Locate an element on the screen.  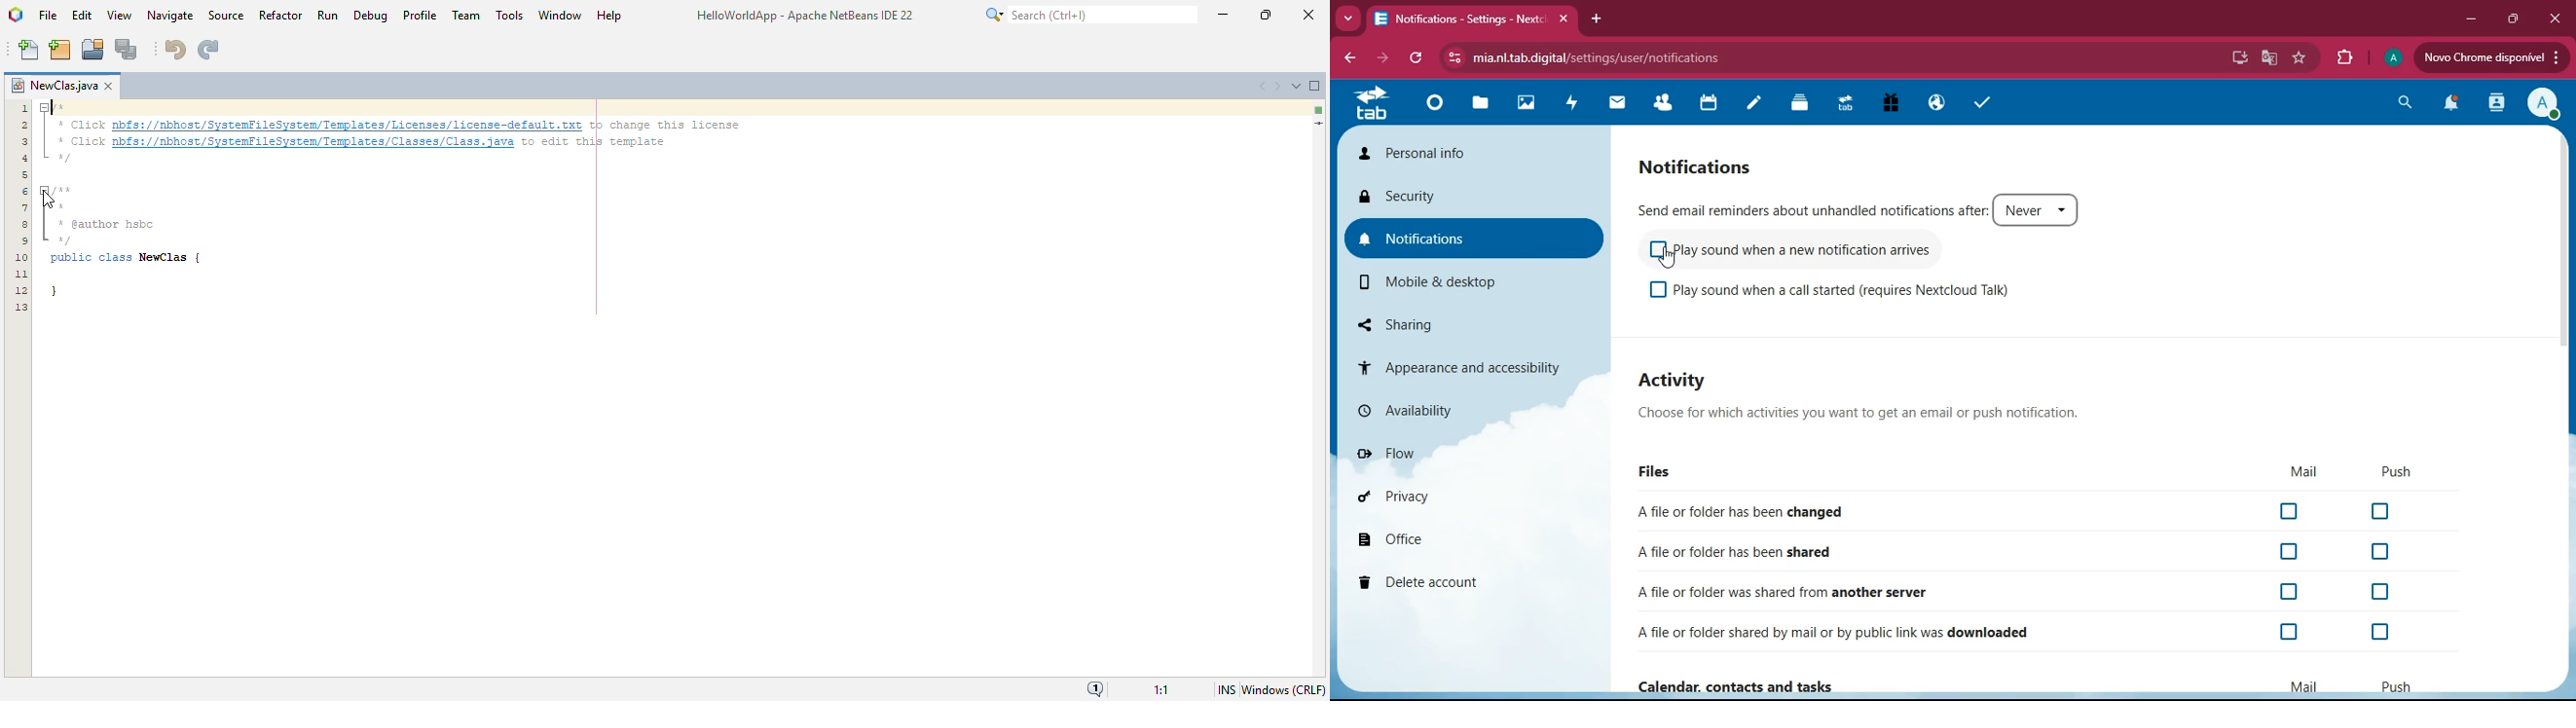
notifications is located at coordinates (1473, 236).